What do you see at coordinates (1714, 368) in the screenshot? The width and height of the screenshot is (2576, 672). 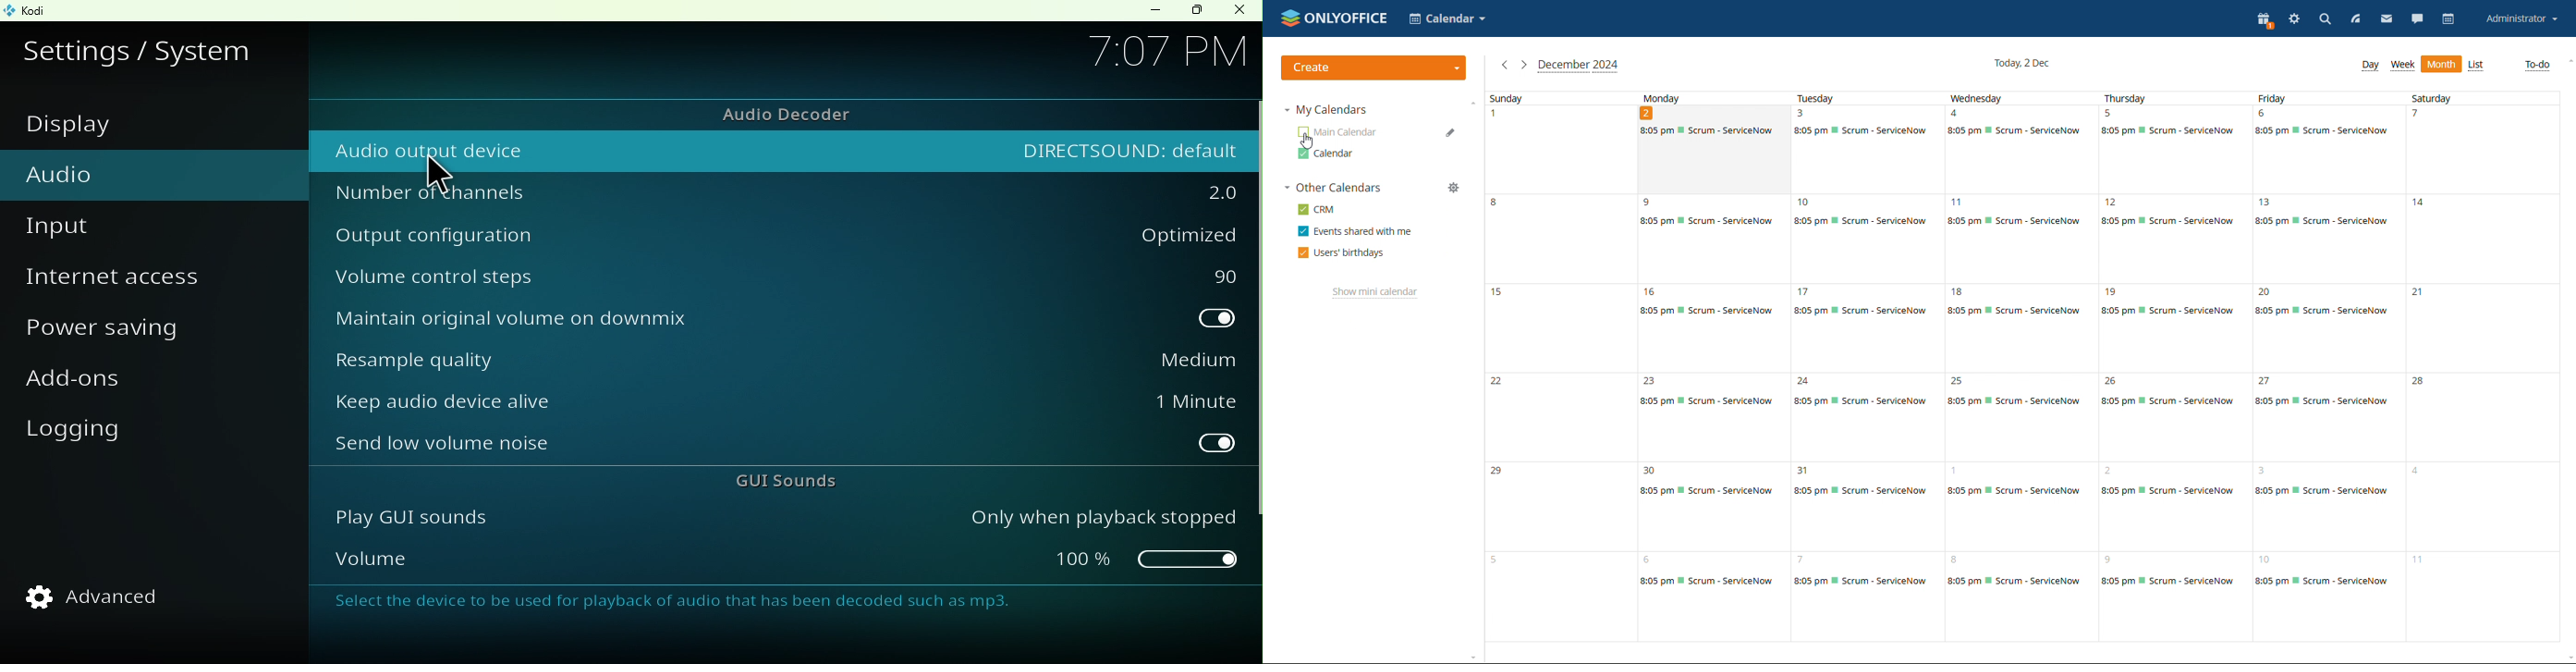 I see `monday` at bounding box center [1714, 368].